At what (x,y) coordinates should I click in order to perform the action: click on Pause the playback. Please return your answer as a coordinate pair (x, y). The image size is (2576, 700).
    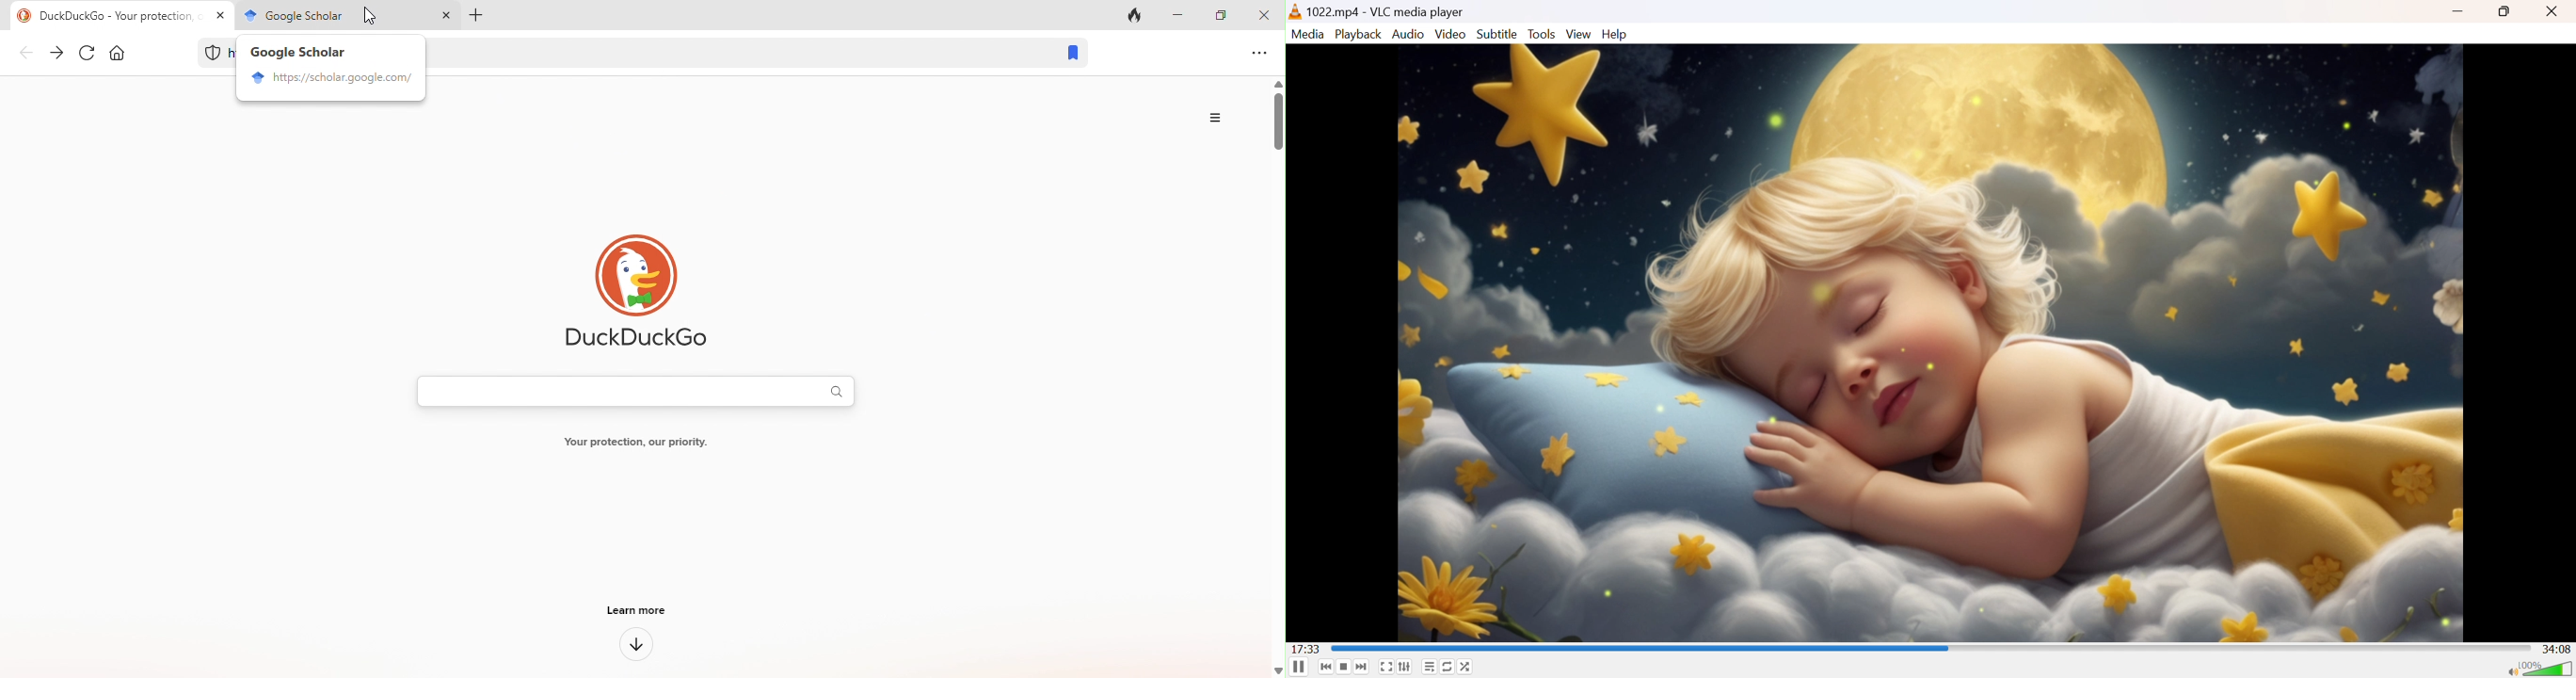
    Looking at the image, I should click on (1298, 669).